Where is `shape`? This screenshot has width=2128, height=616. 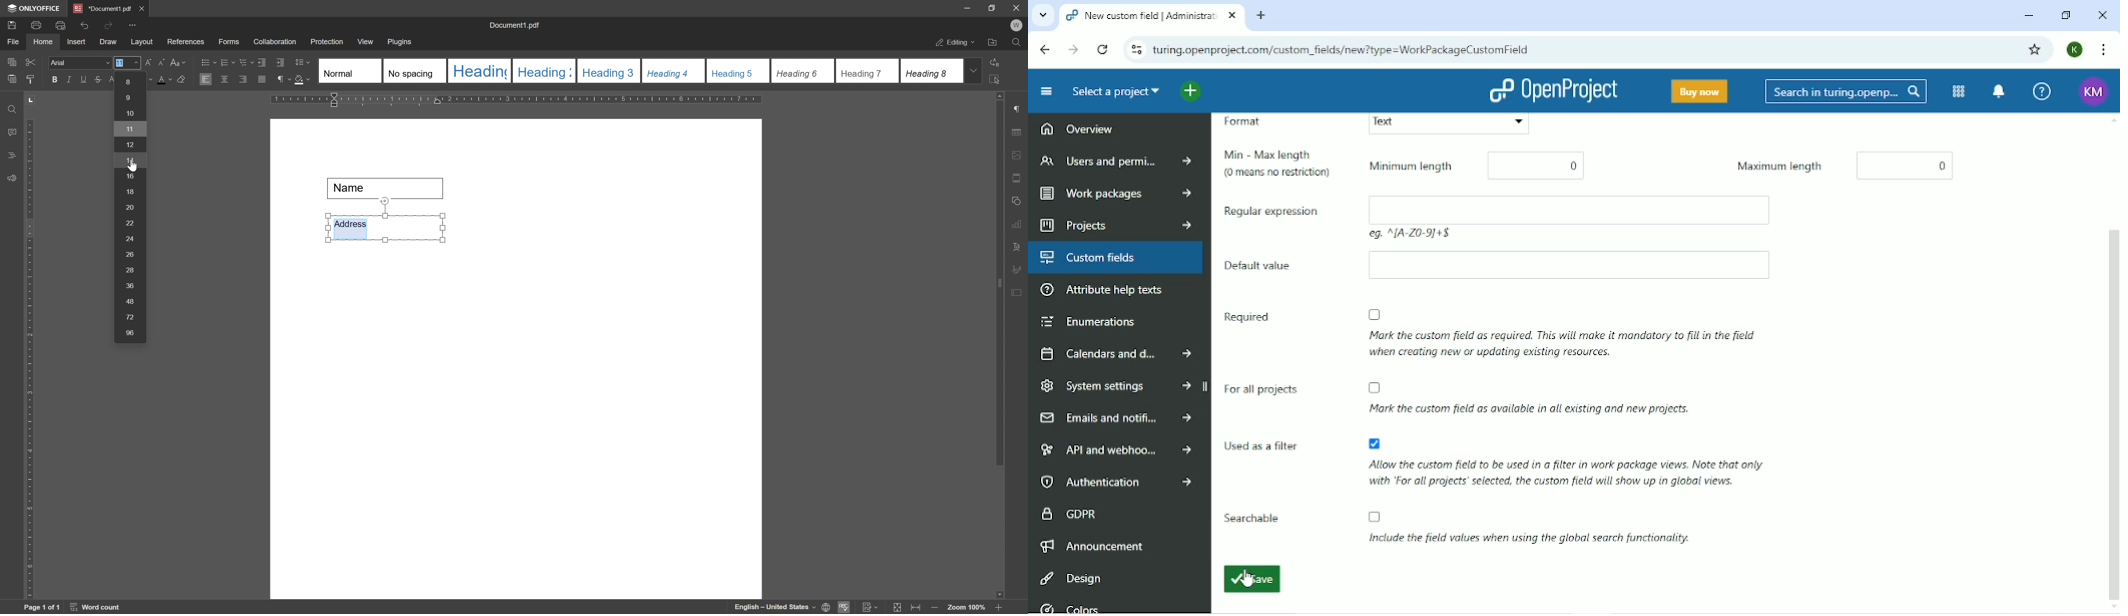 shape is located at coordinates (1019, 199).